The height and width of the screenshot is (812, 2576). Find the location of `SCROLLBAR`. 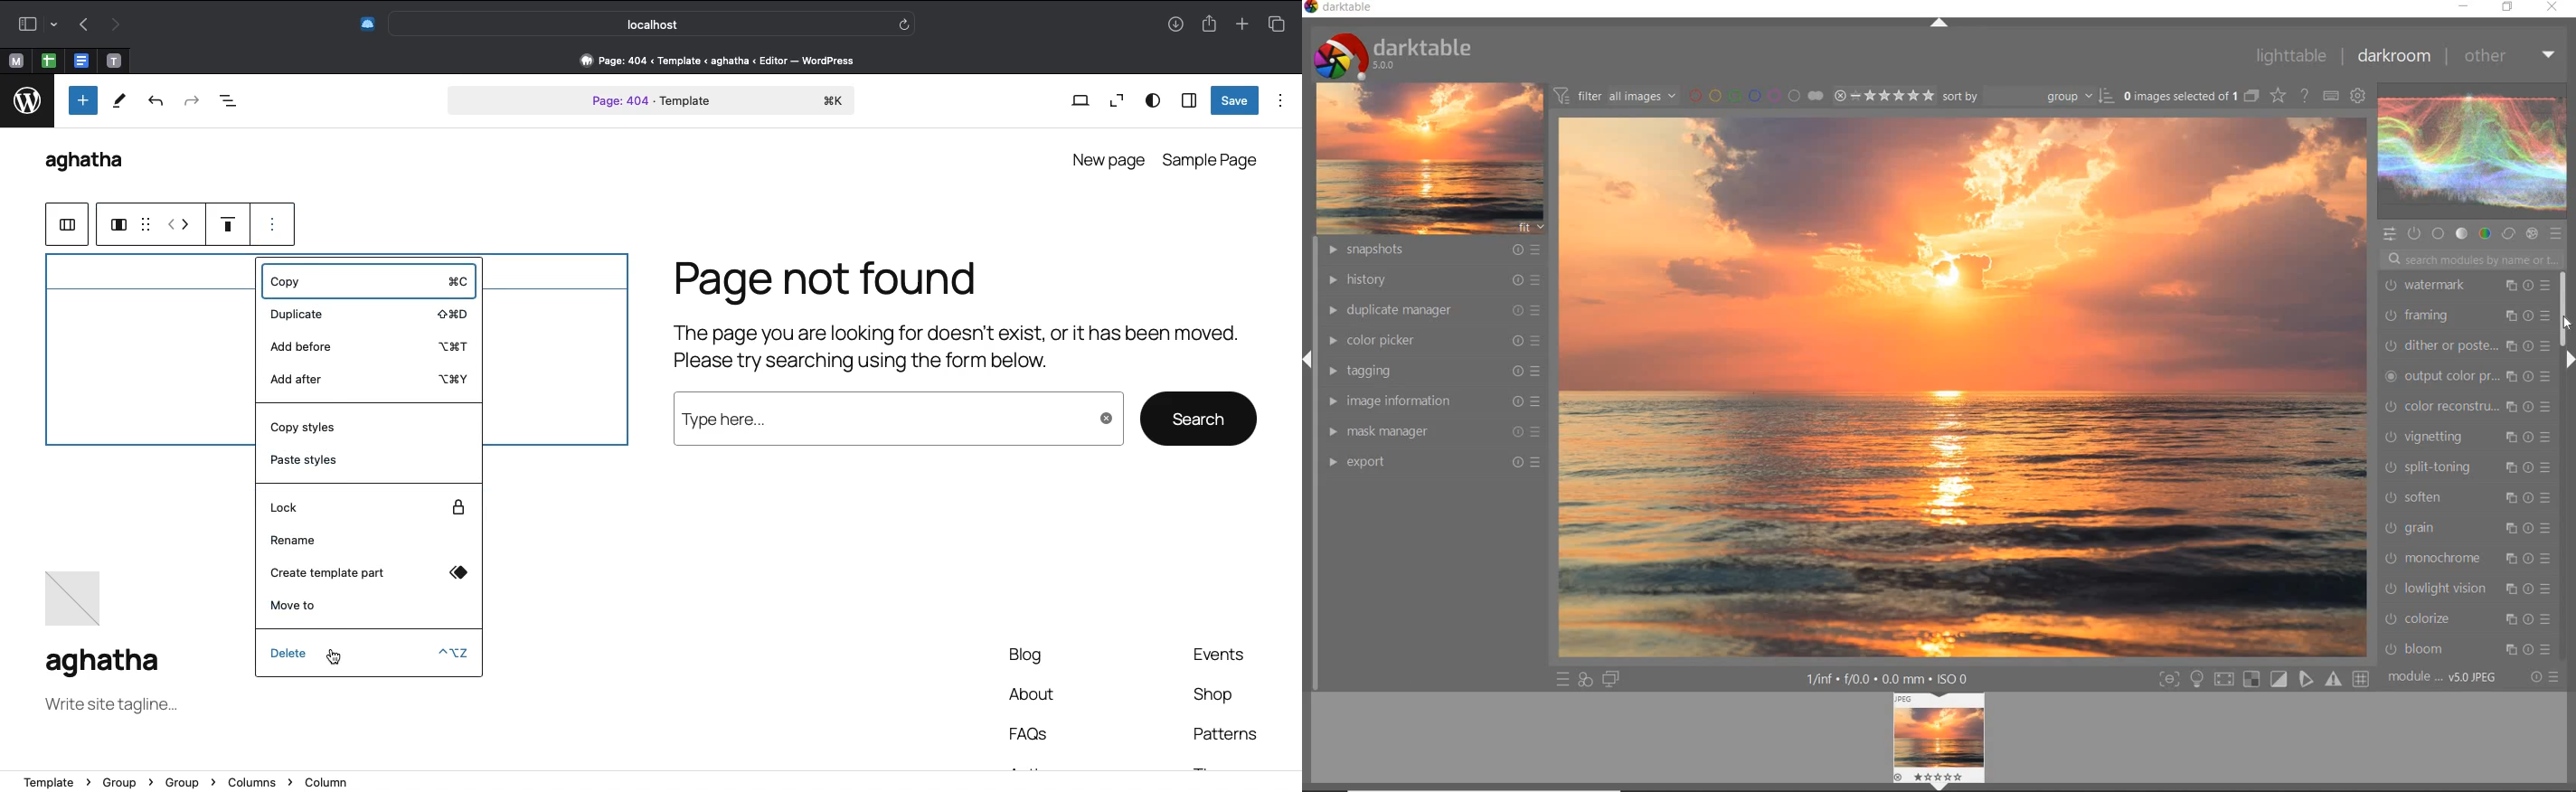

SCROLLBAR is located at coordinates (2566, 309).